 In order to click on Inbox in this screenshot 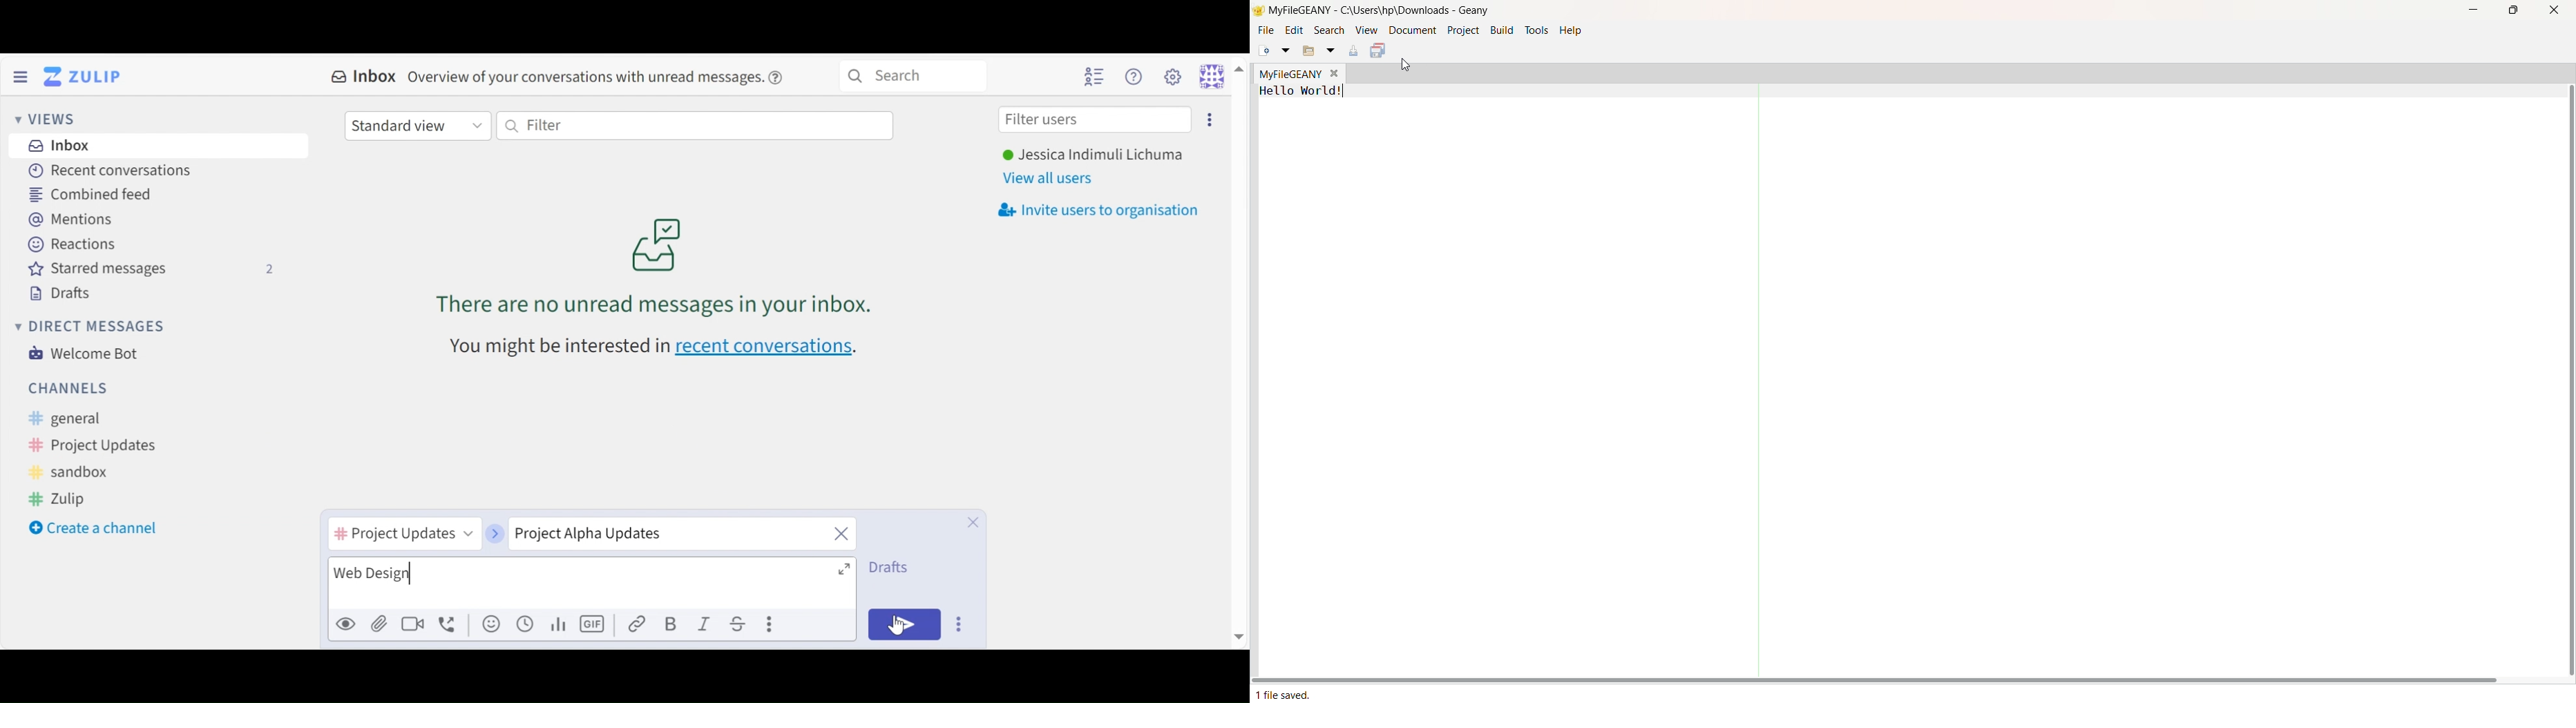, I will do `click(61, 146)`.